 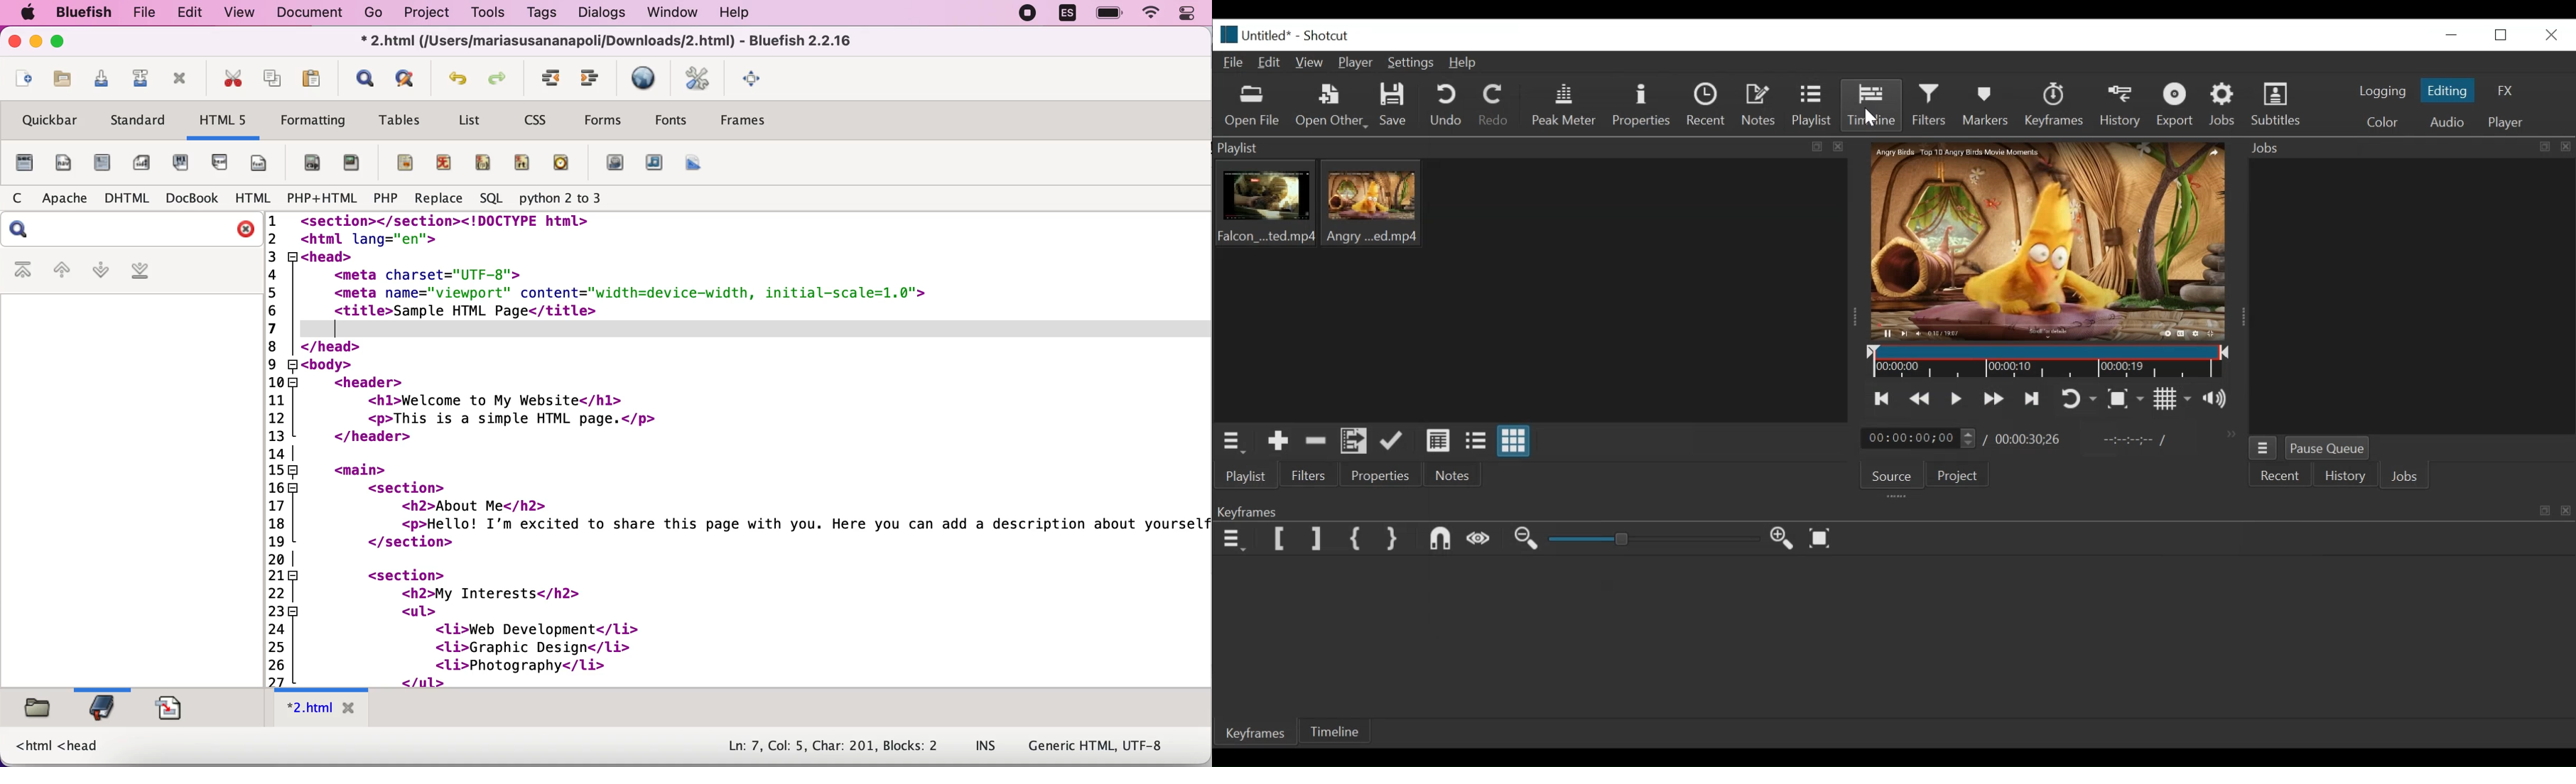 I want to click on Properties, so click(x=1643, y=105).